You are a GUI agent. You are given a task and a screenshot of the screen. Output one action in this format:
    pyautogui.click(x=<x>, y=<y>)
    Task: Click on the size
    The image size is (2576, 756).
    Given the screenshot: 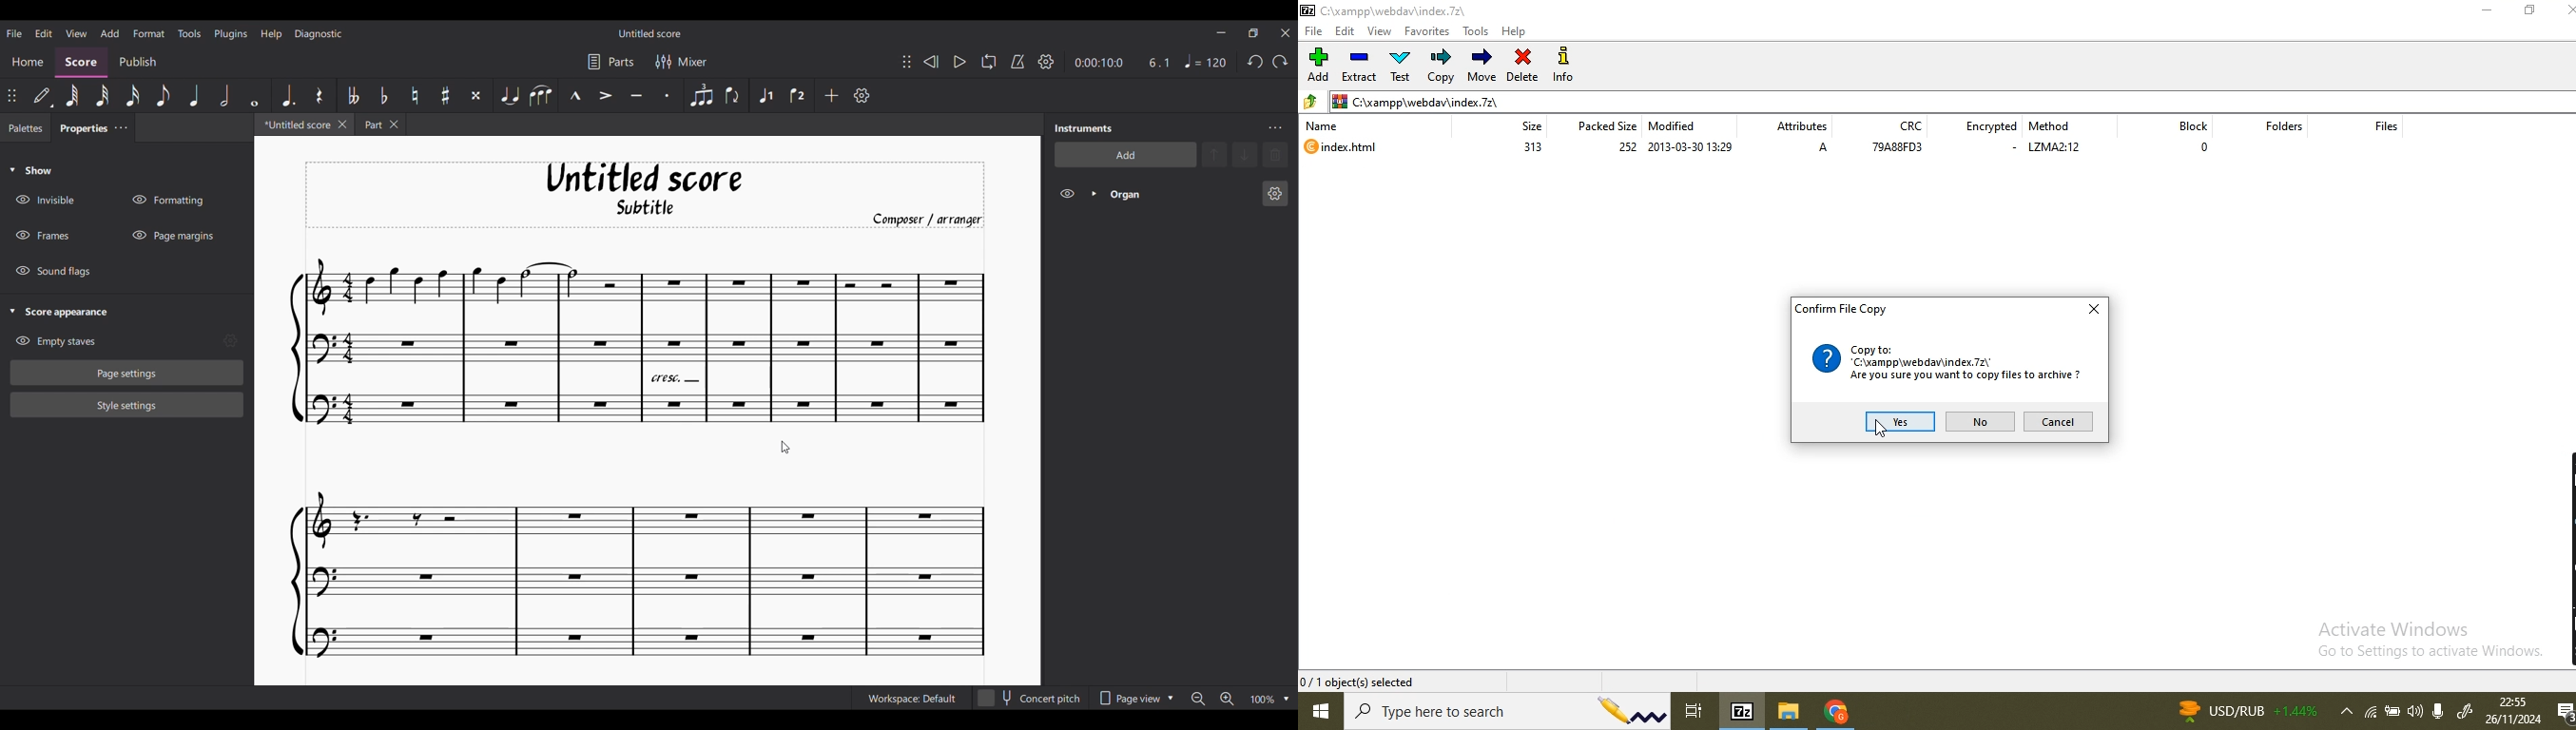 What is the action you would take?
    pyautogui.click(x=1526, y=125)
    